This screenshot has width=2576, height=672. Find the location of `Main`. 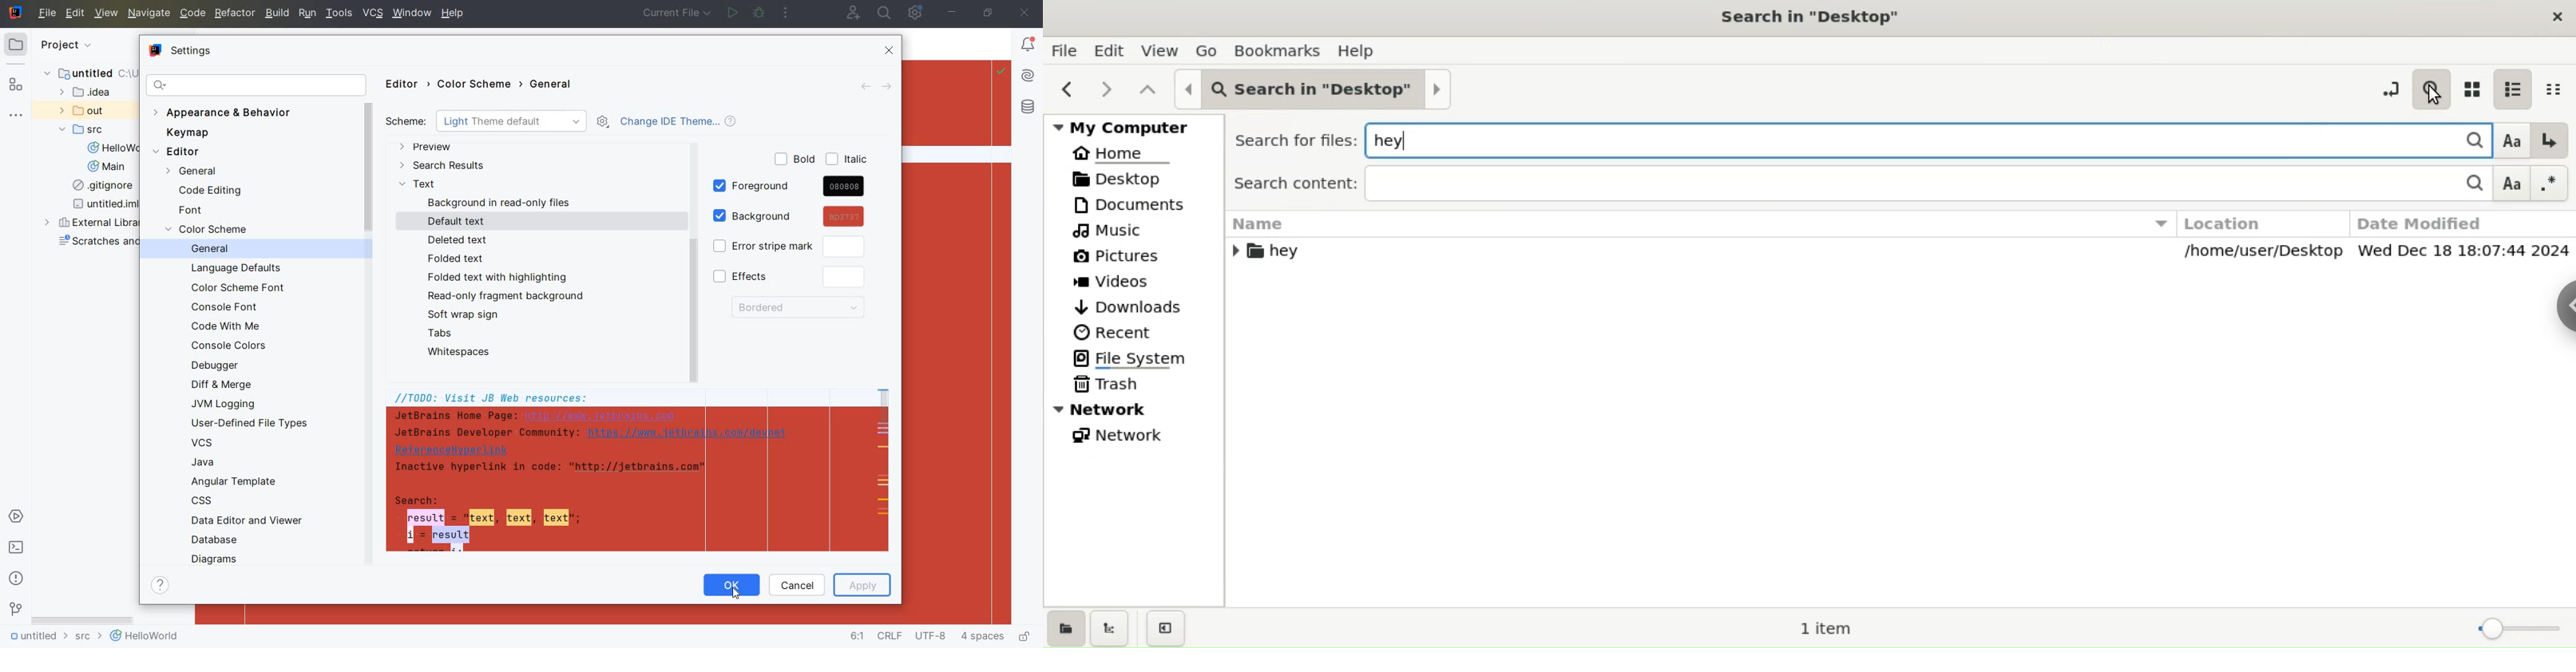

Main is located at coordinates (107, 168).